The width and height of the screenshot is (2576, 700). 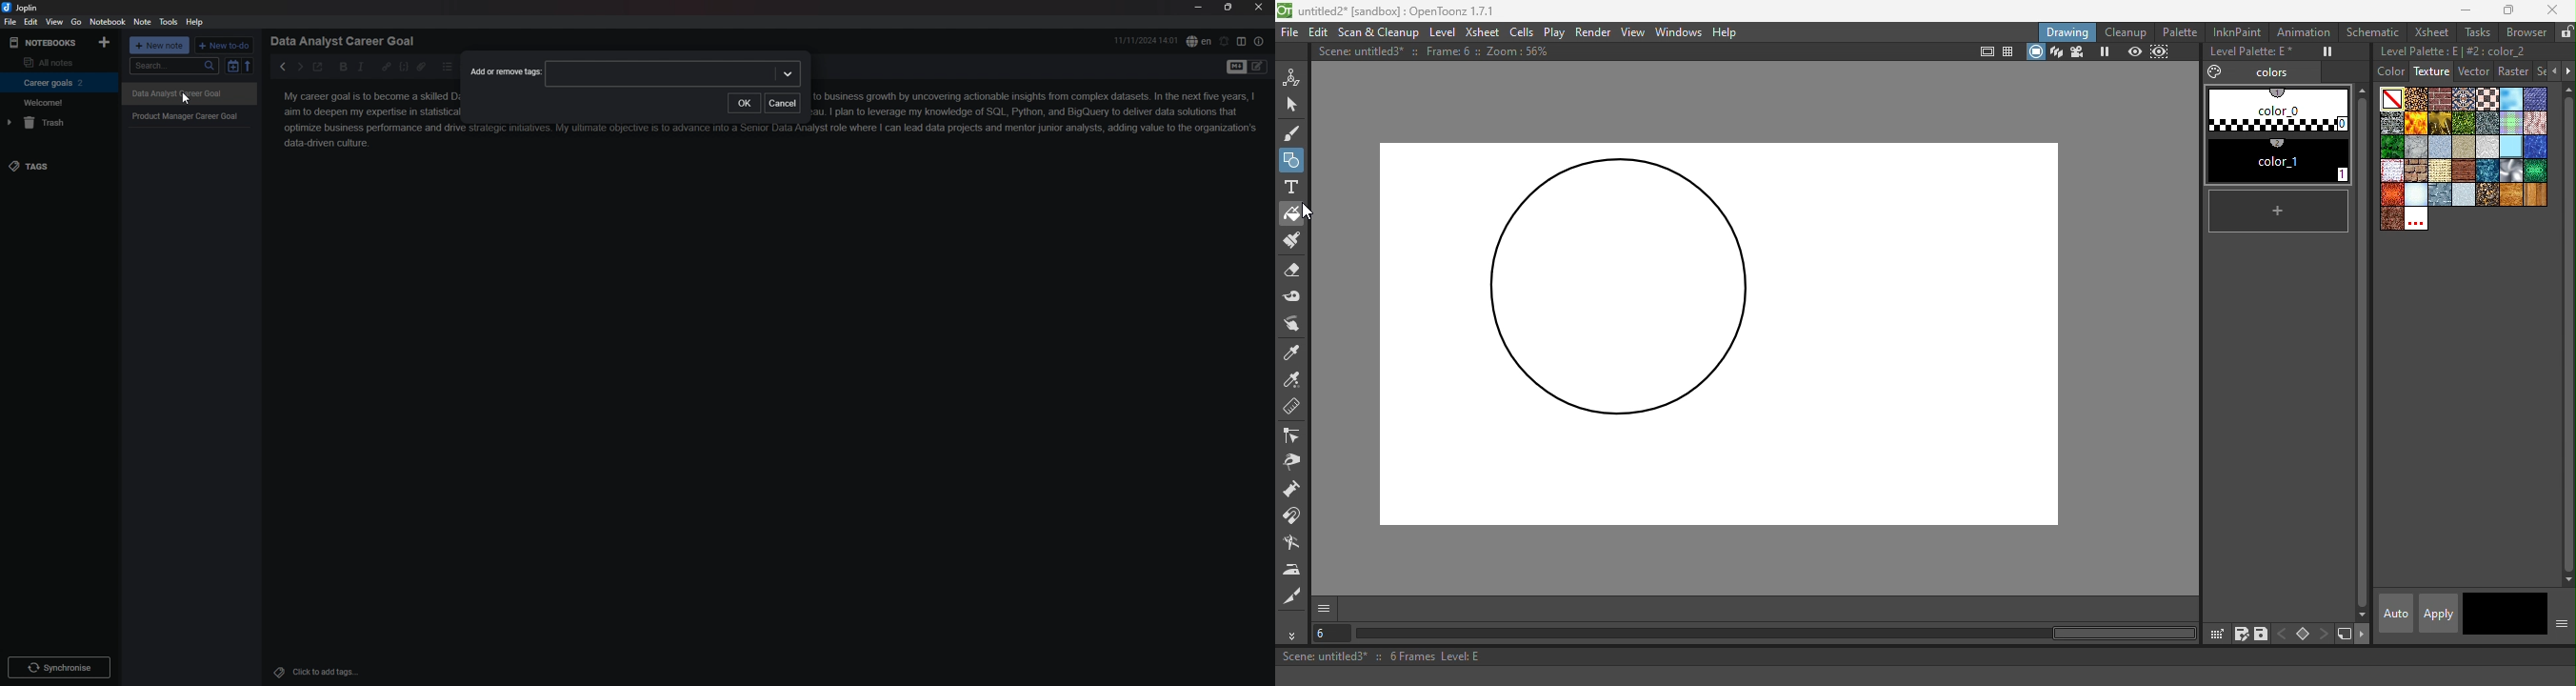 What do you see at coordinates (386, 67) in the screenshot?
I see `hyperlink` at bounding box center [386, 67].